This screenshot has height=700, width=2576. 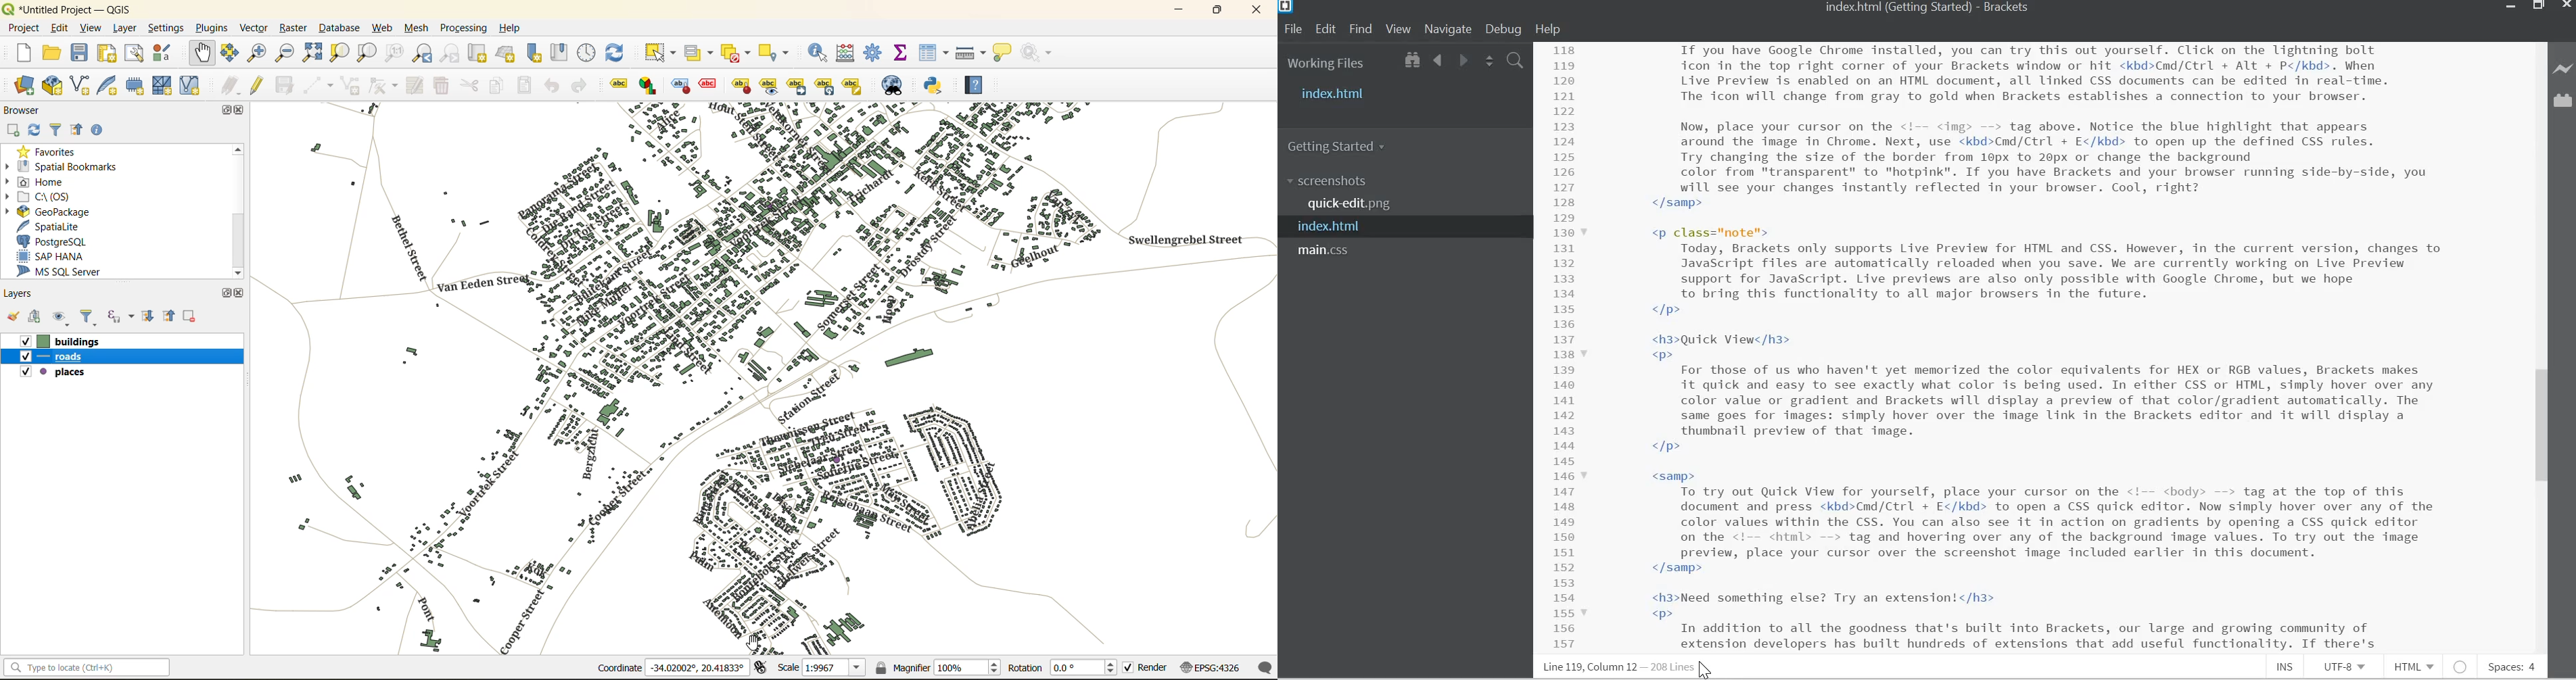 What do you see at coordinates (577, 86) in the screenshot?
I see `redo` at bounding box center [577, 86].